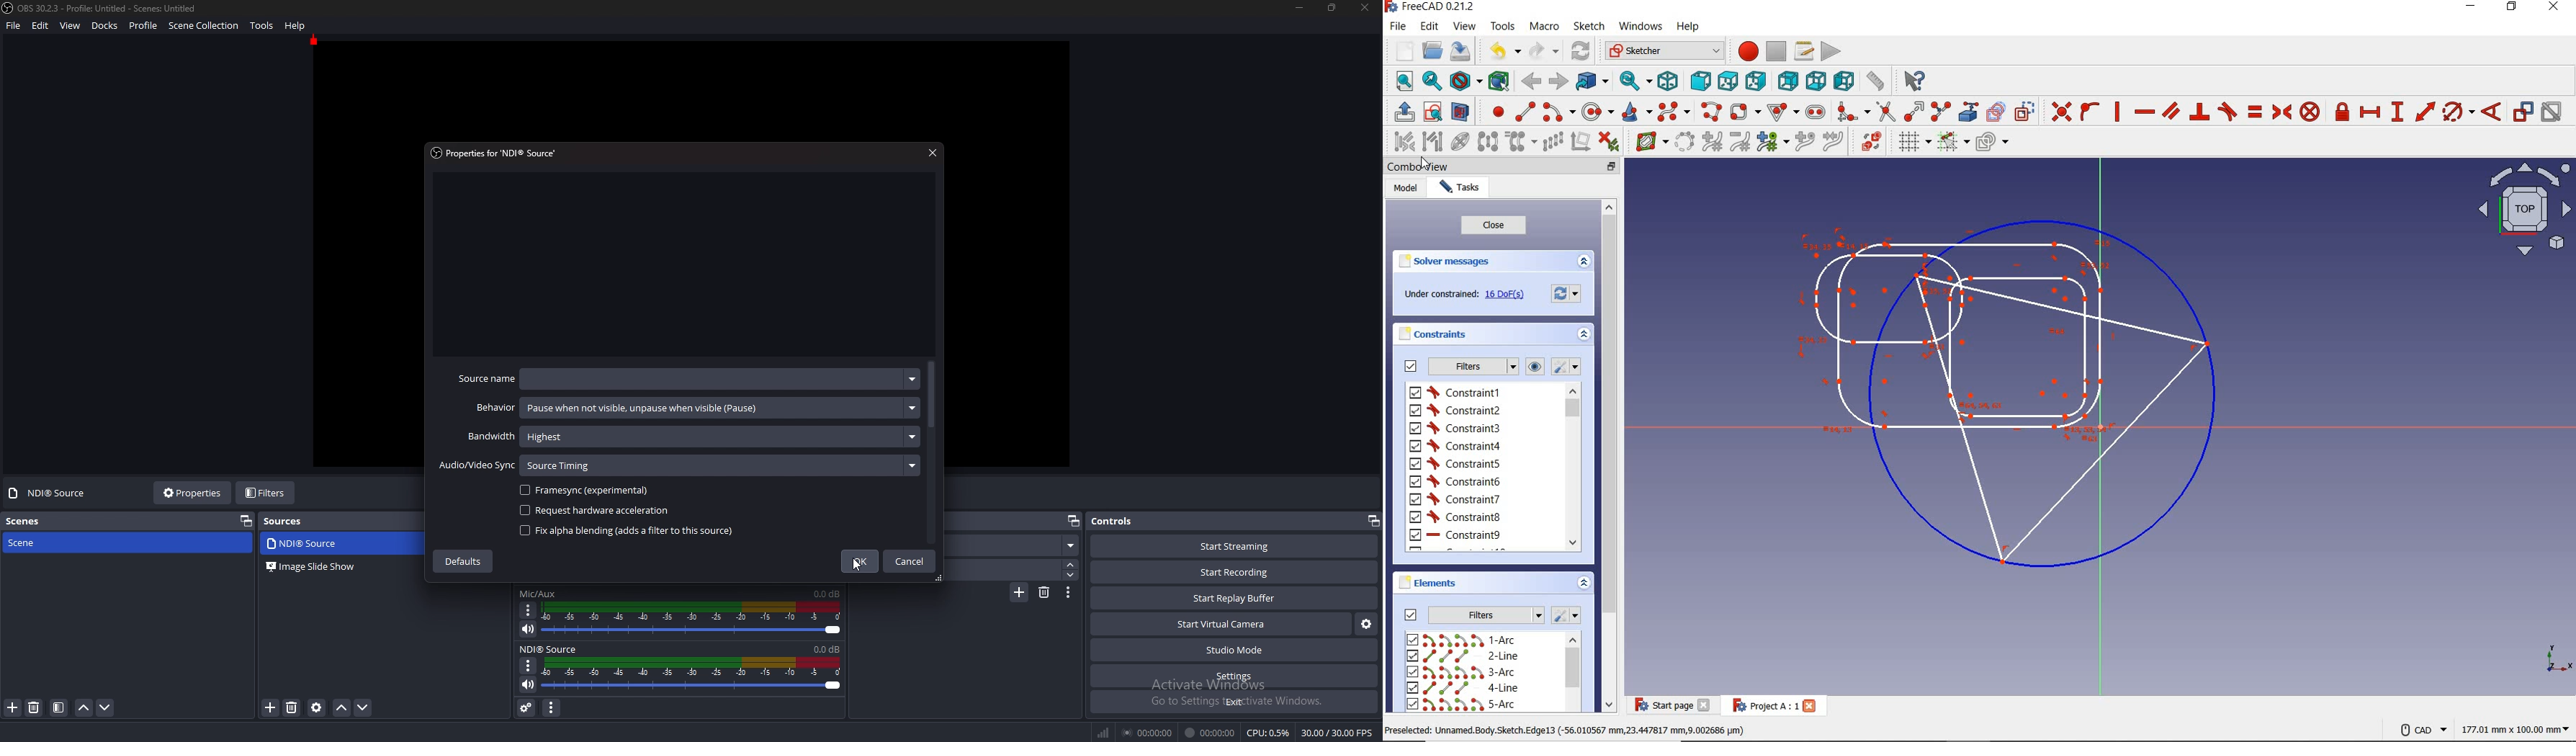 This screenshot has height=756, width=2576. Describe the element at coordinates (2089, 109) in the screenshot. I see `constraint point onto object` at that location.